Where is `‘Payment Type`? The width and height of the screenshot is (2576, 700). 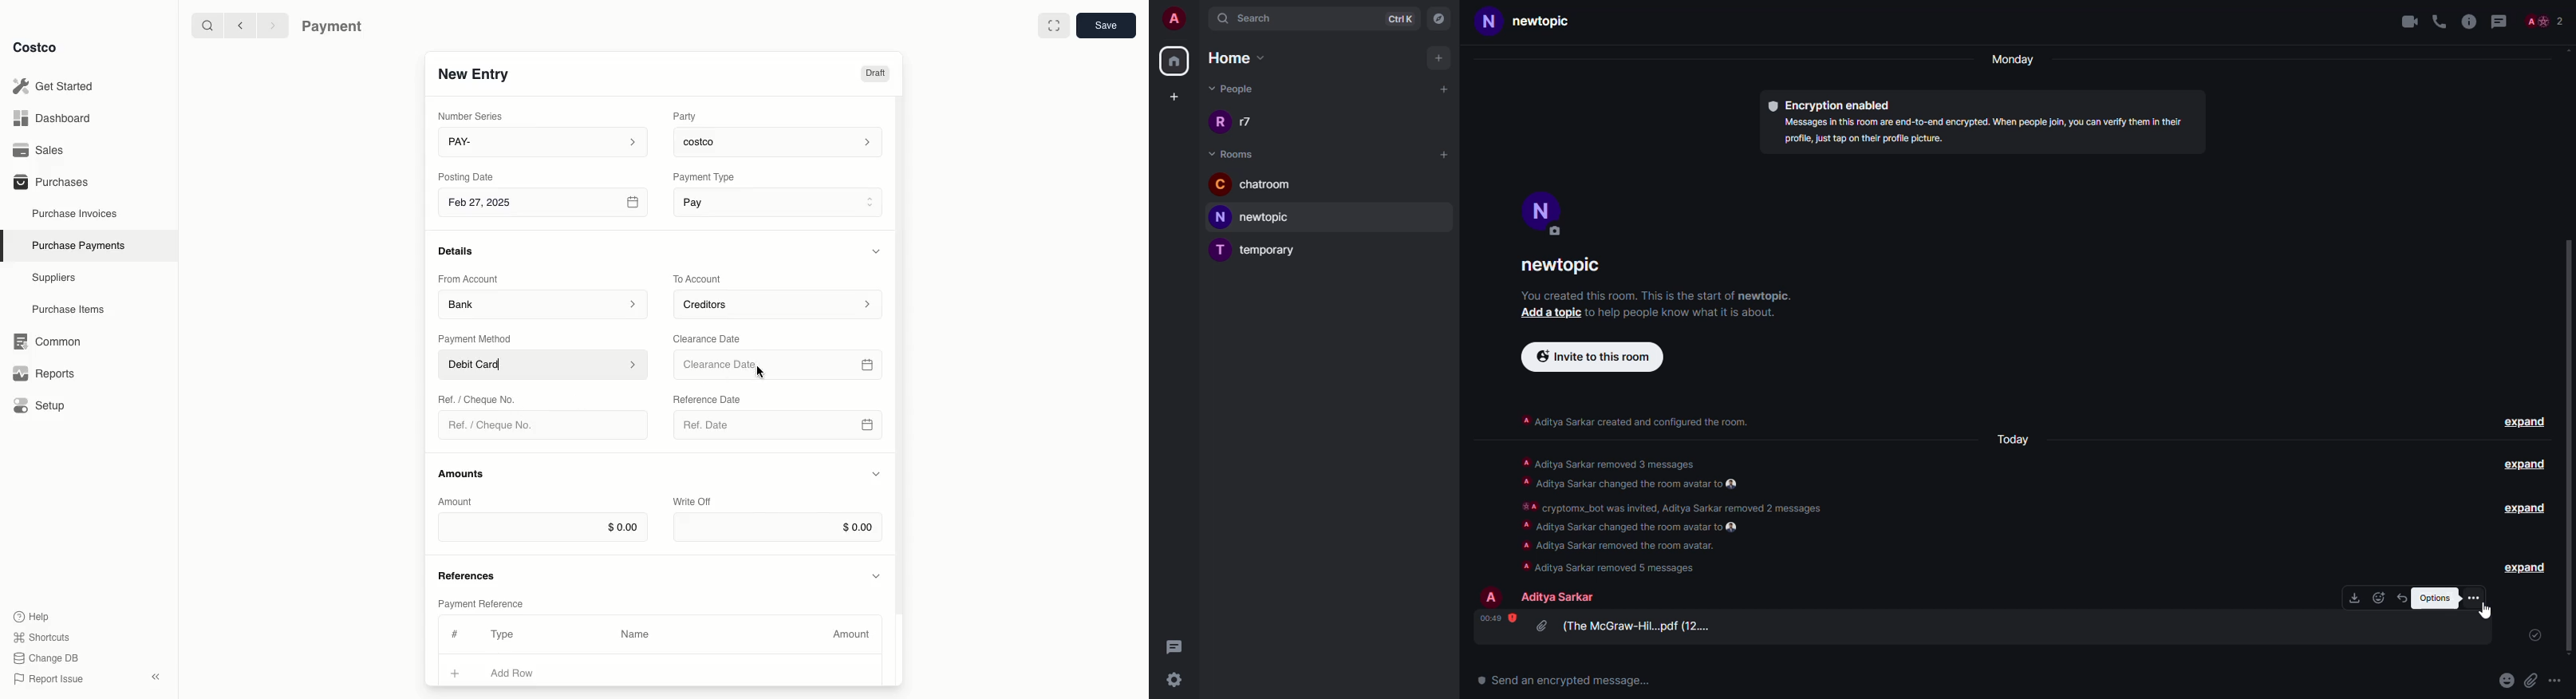 ‘Payment Type is located at coordinates (703, 176).